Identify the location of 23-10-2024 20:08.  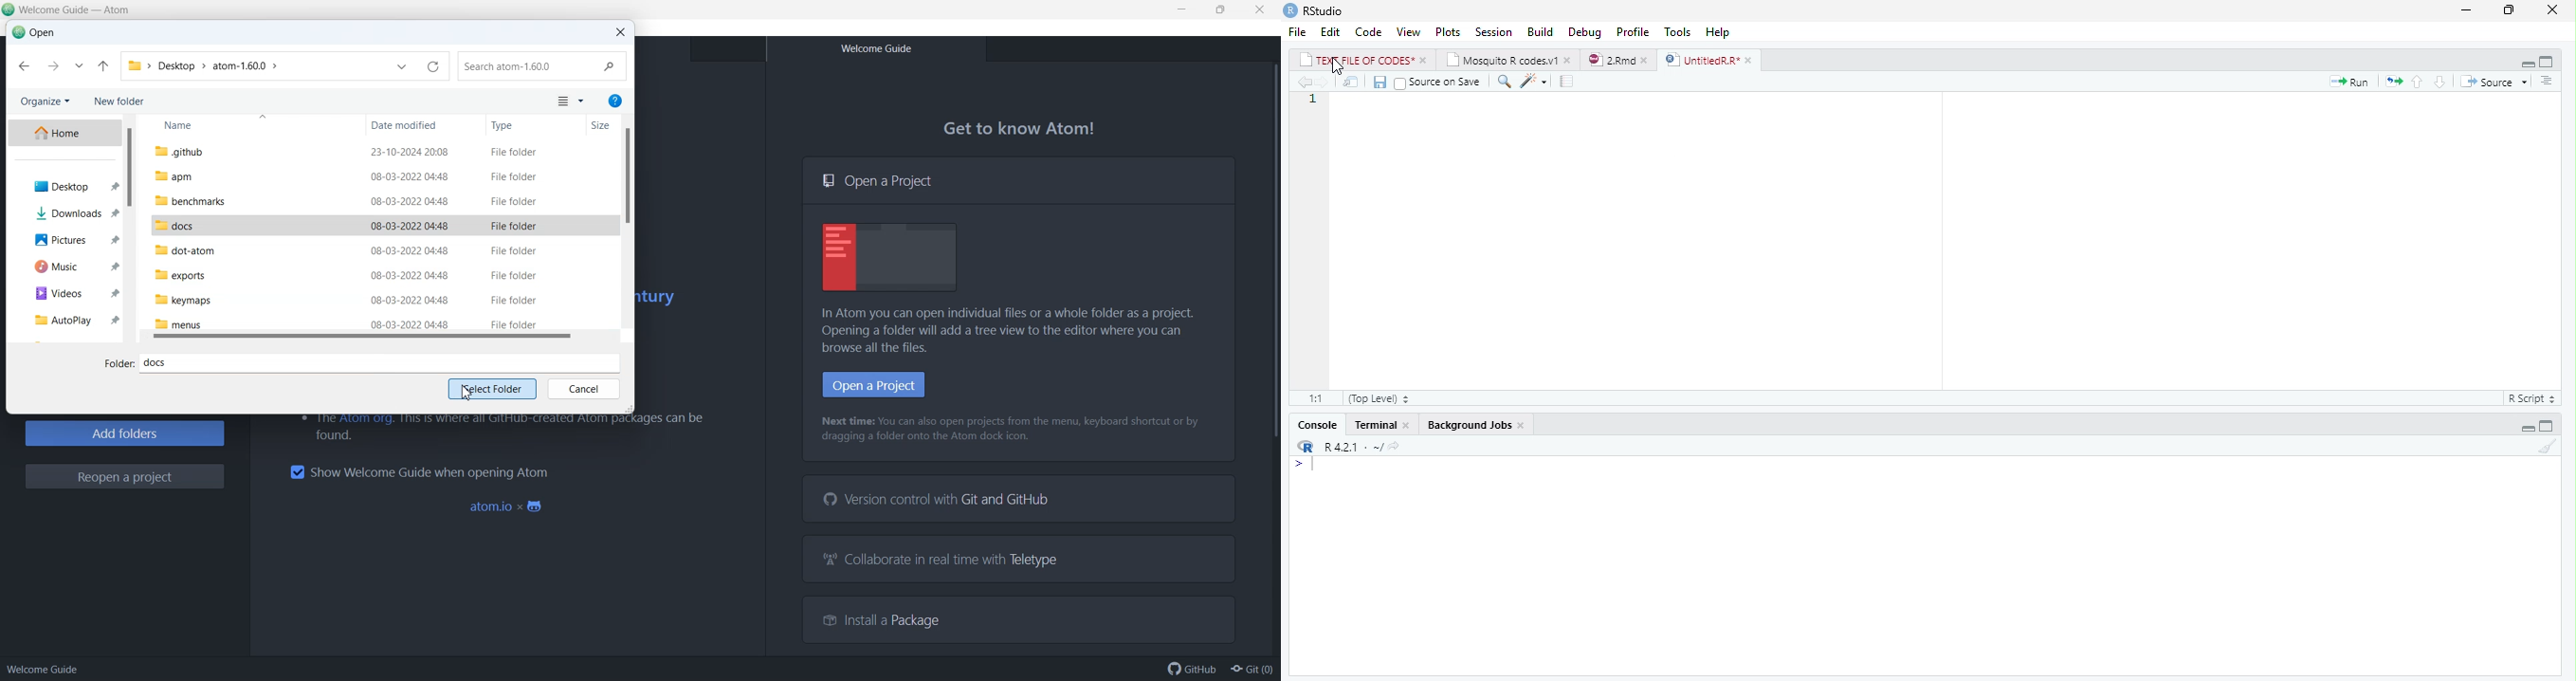
(412, 152).